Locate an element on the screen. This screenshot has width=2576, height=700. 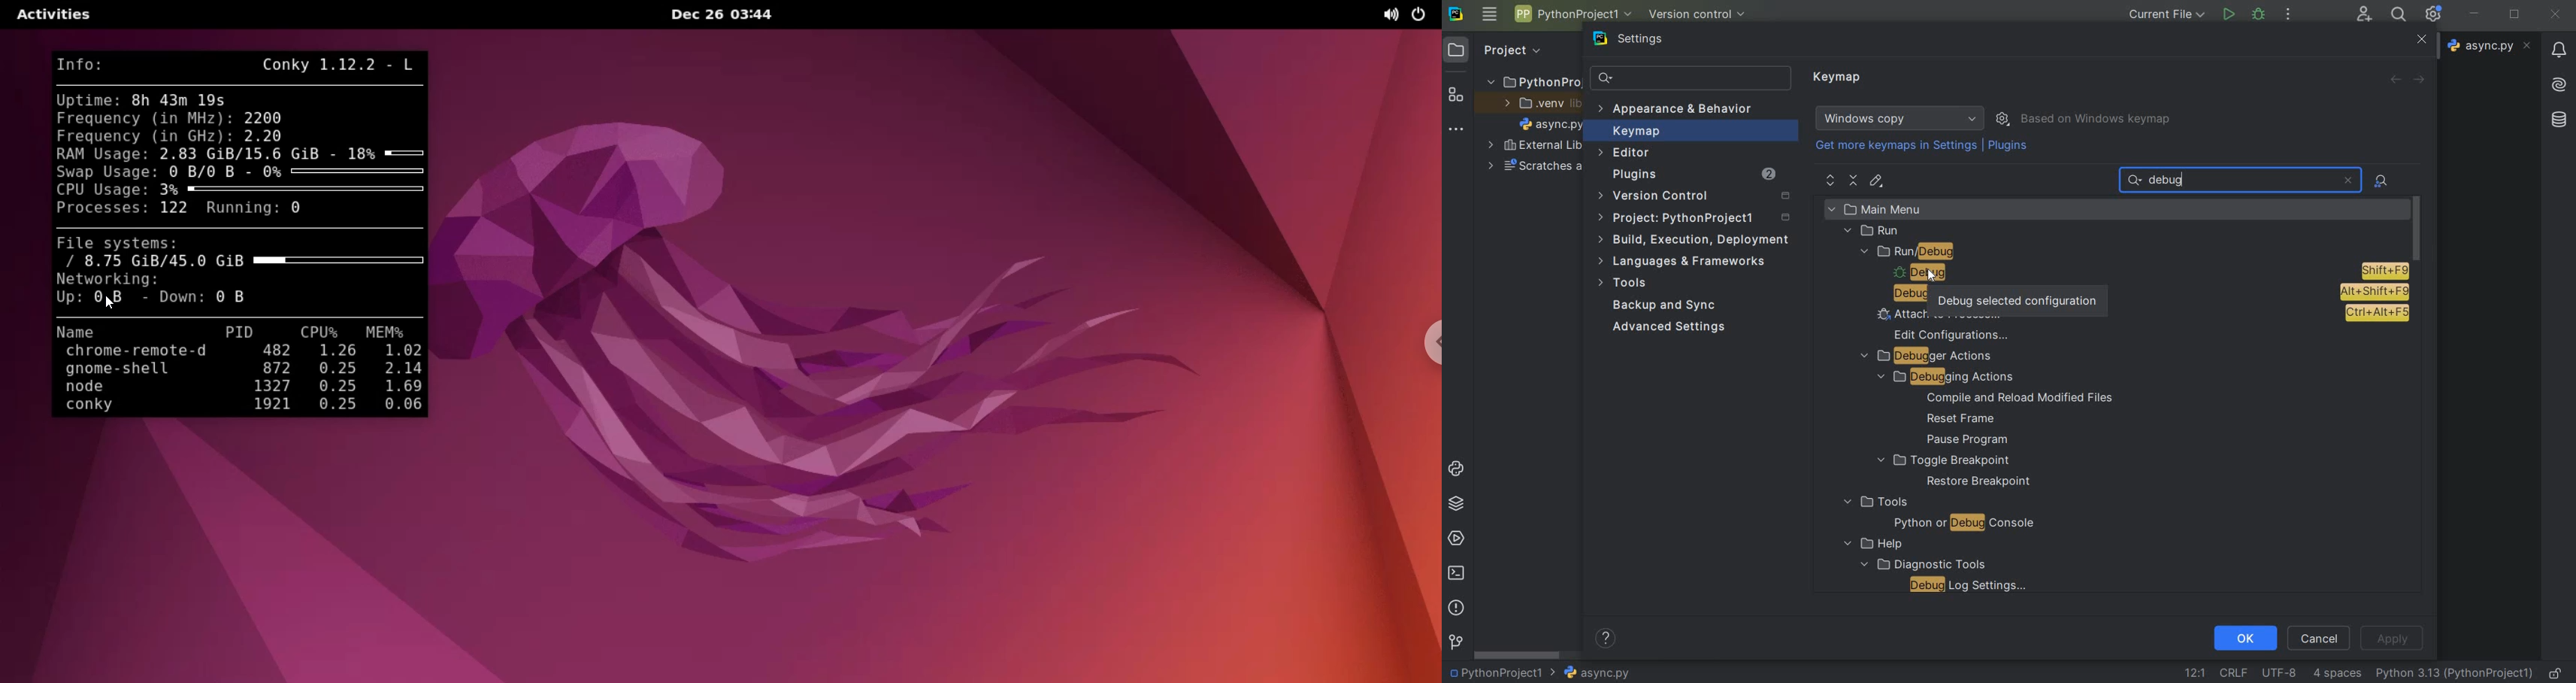
build, execution, deployment is located at coordinates (1695, 239).